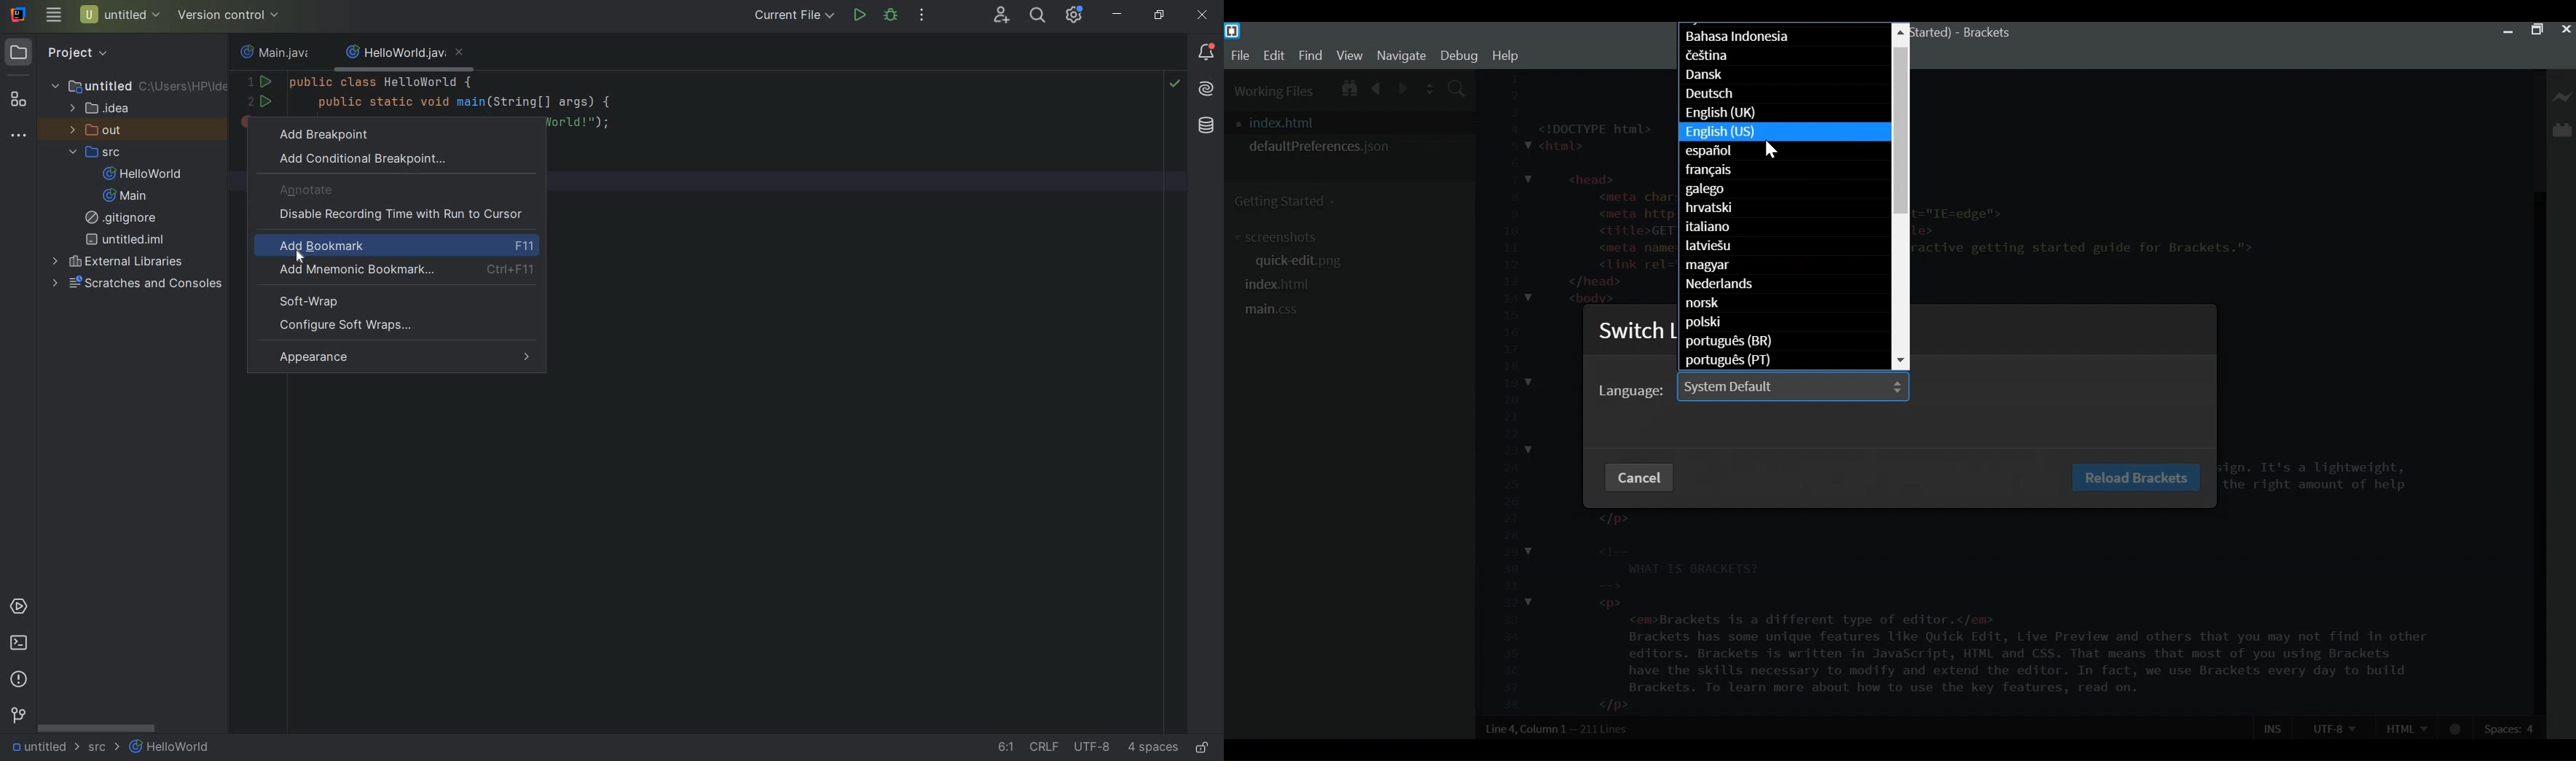  I want to click on Debug, so click(1458, 56).